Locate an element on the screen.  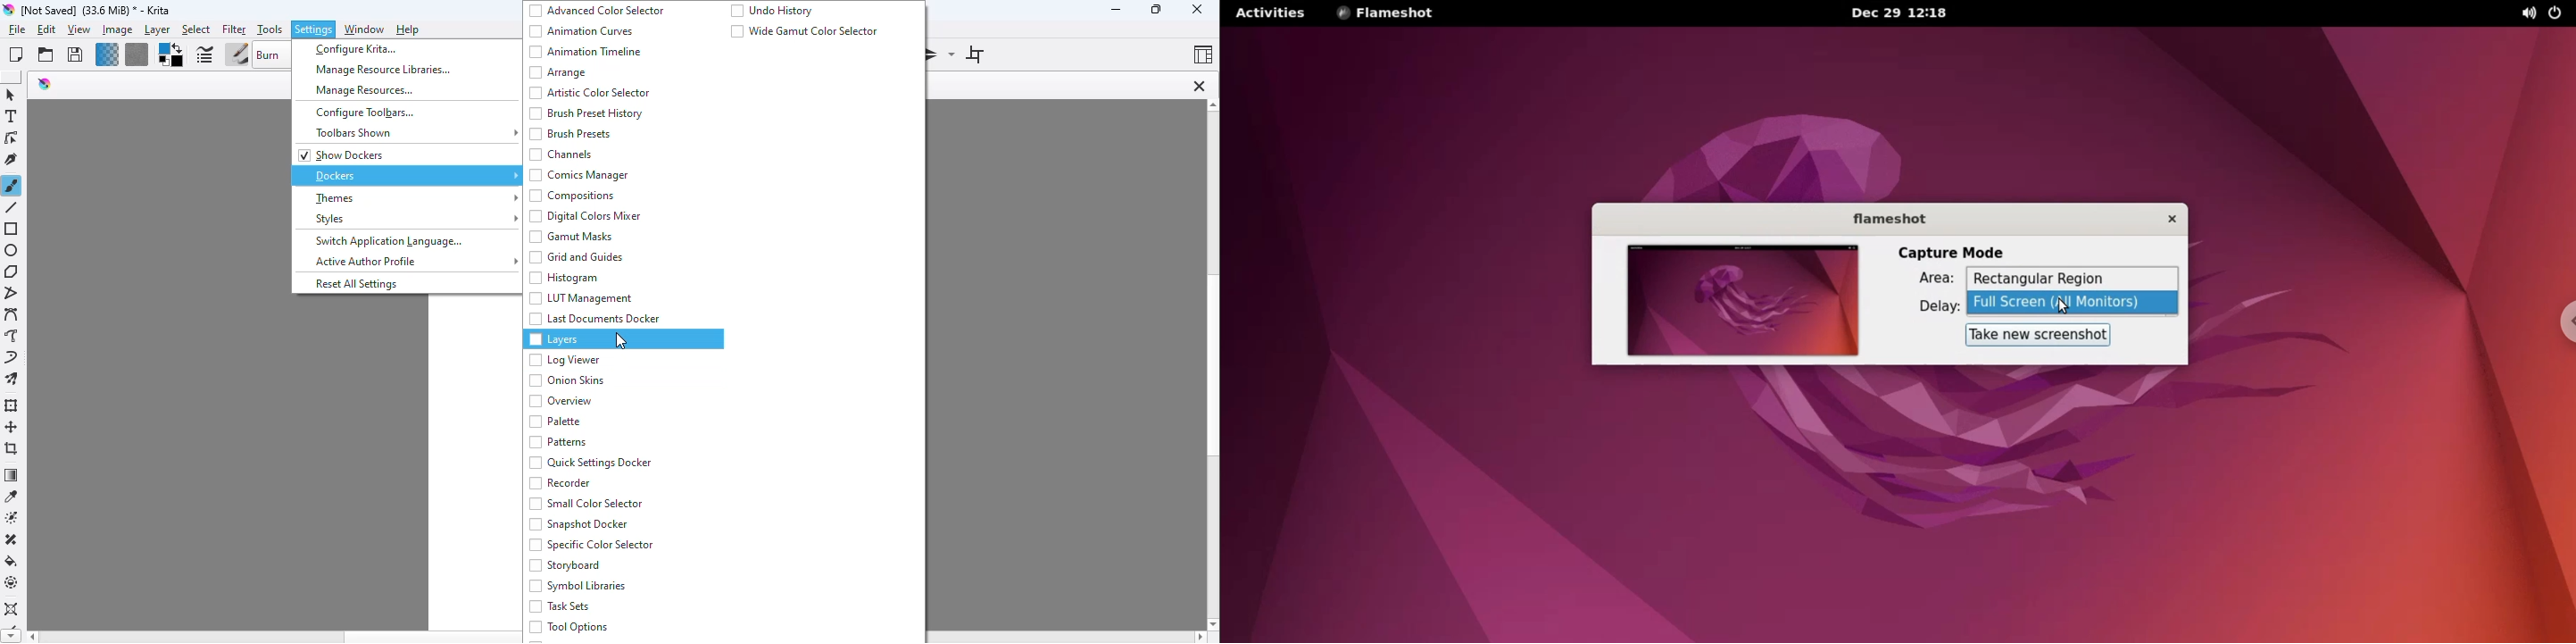
configure toolbars is located at coordinates (363, 112).